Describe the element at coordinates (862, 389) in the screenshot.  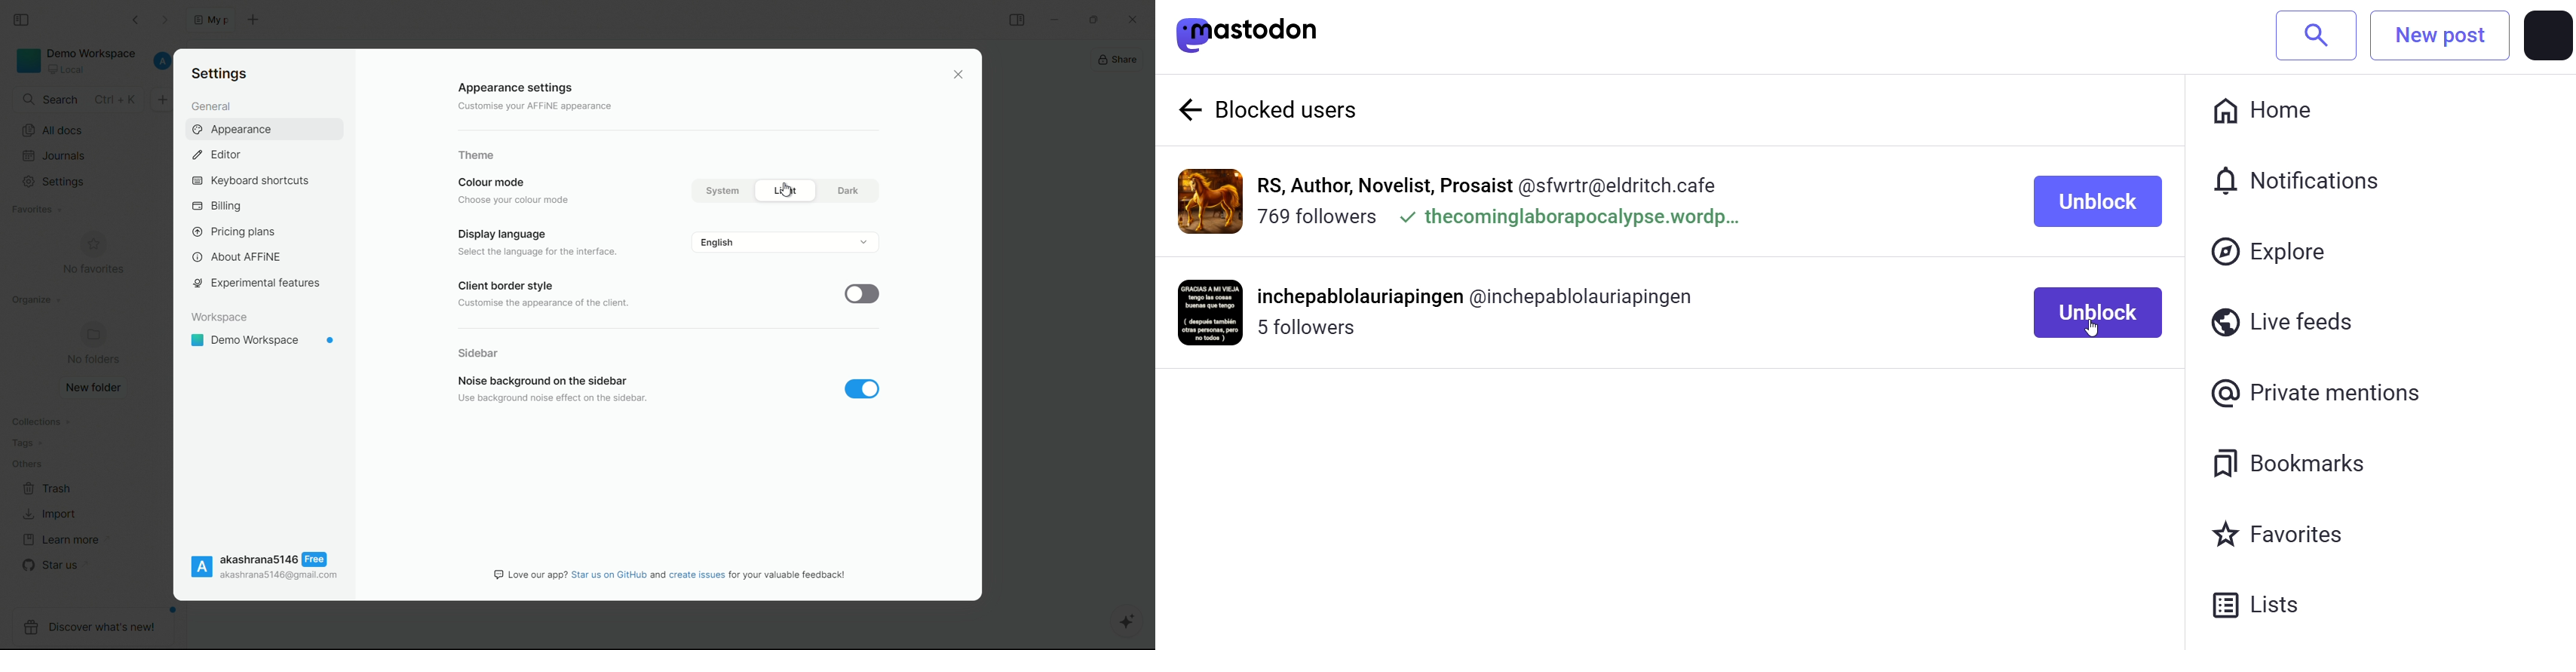
I see `toggle switch` at that location.